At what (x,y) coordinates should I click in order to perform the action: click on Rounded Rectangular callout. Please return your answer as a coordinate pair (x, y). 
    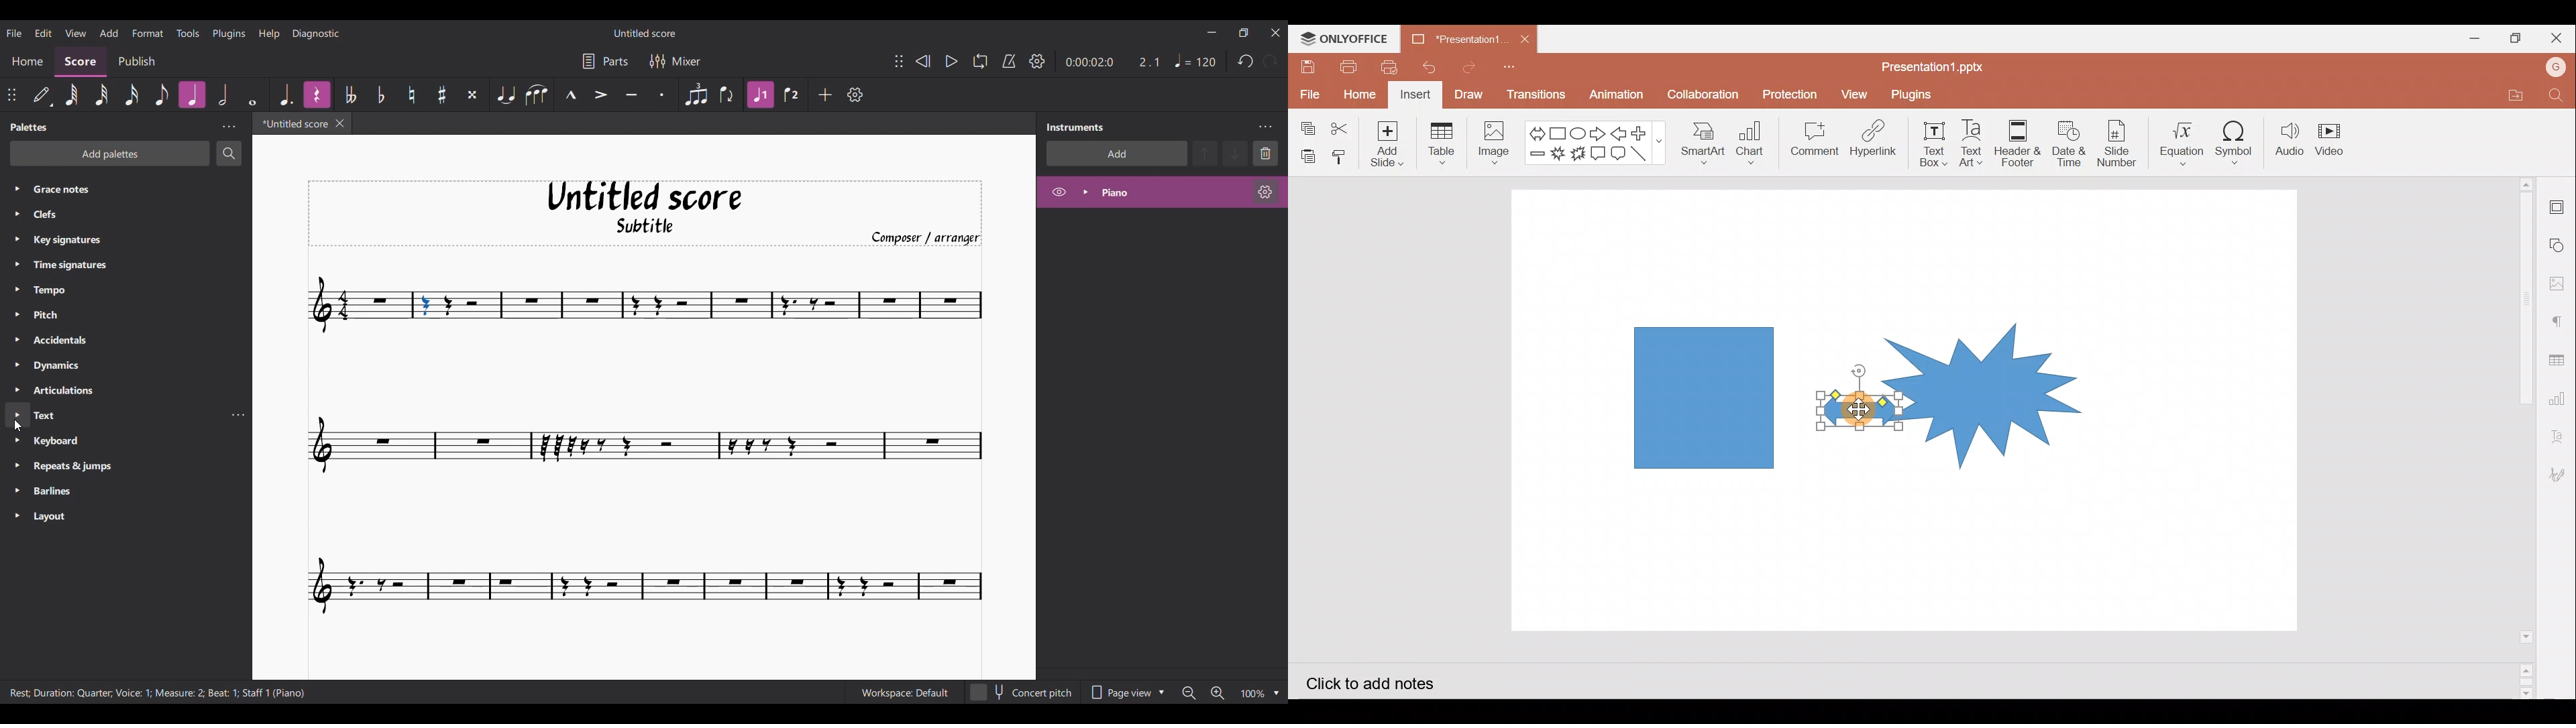
    Looking at the image, I should click on (1621, 152).